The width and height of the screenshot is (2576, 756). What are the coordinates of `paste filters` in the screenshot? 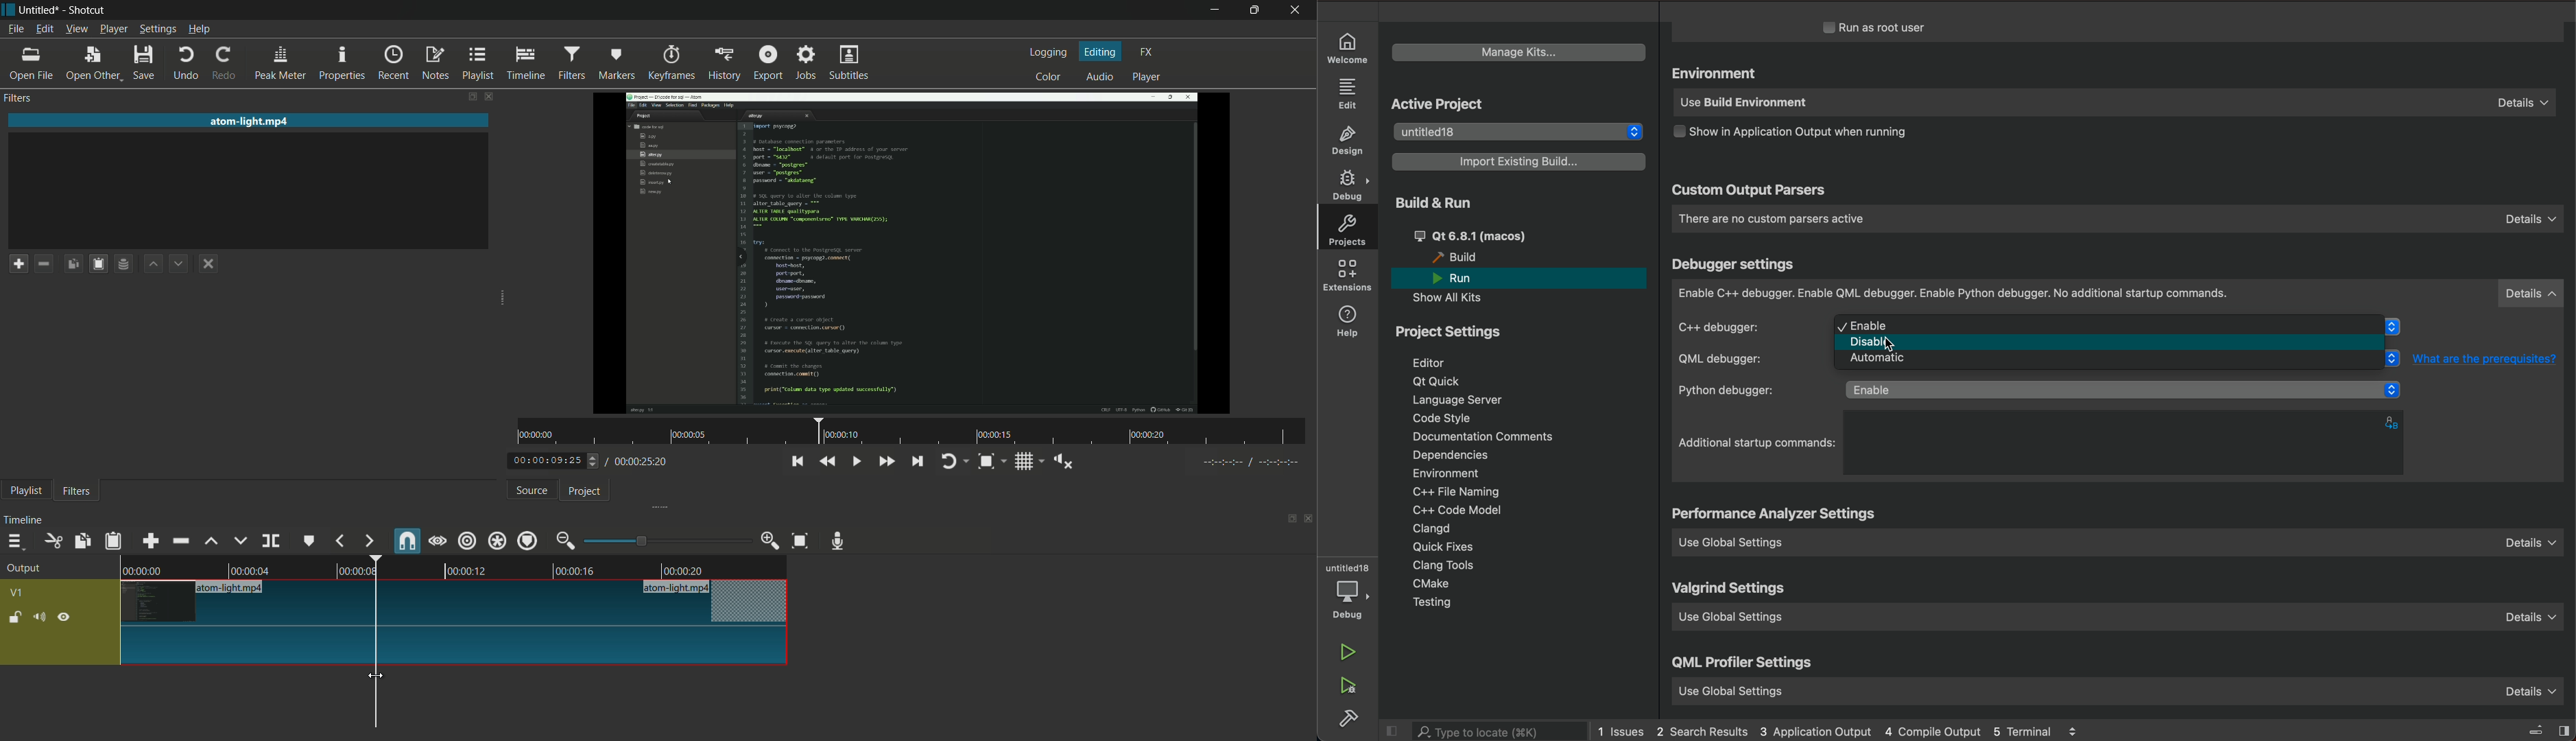 It's located at (115, 541).